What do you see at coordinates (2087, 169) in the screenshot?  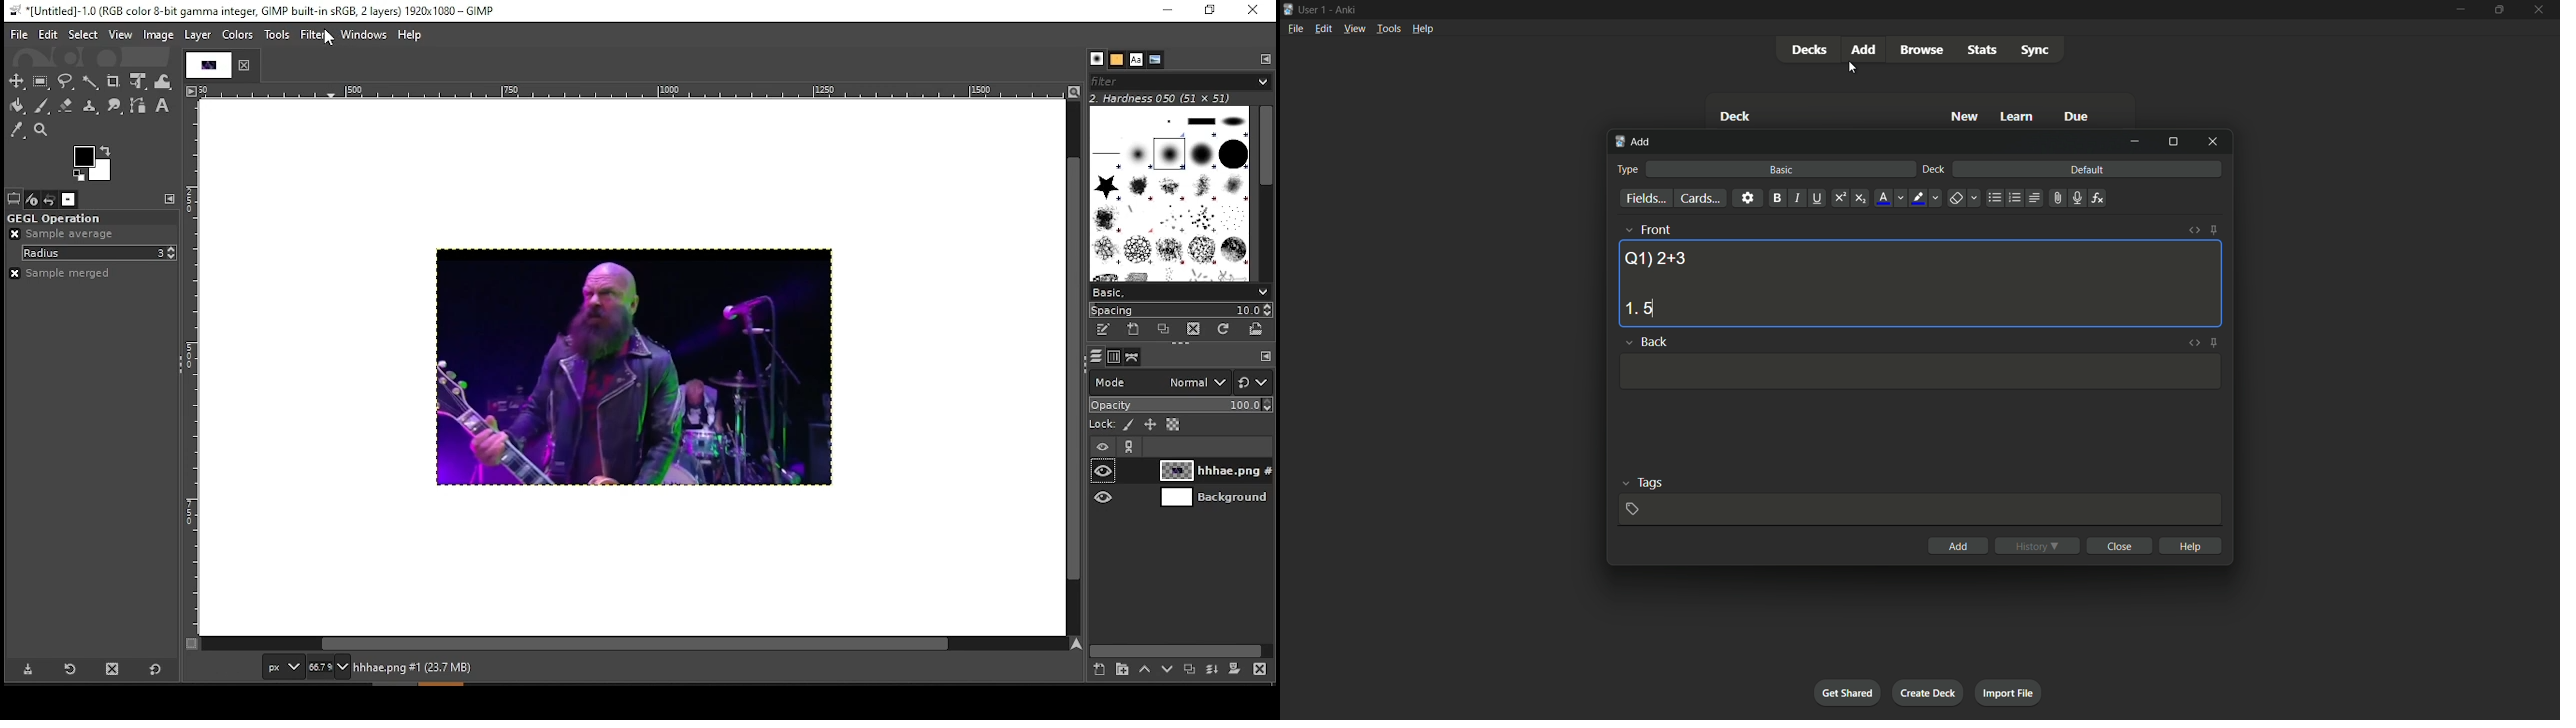 I see `default` at bounding box center [2087, 169].